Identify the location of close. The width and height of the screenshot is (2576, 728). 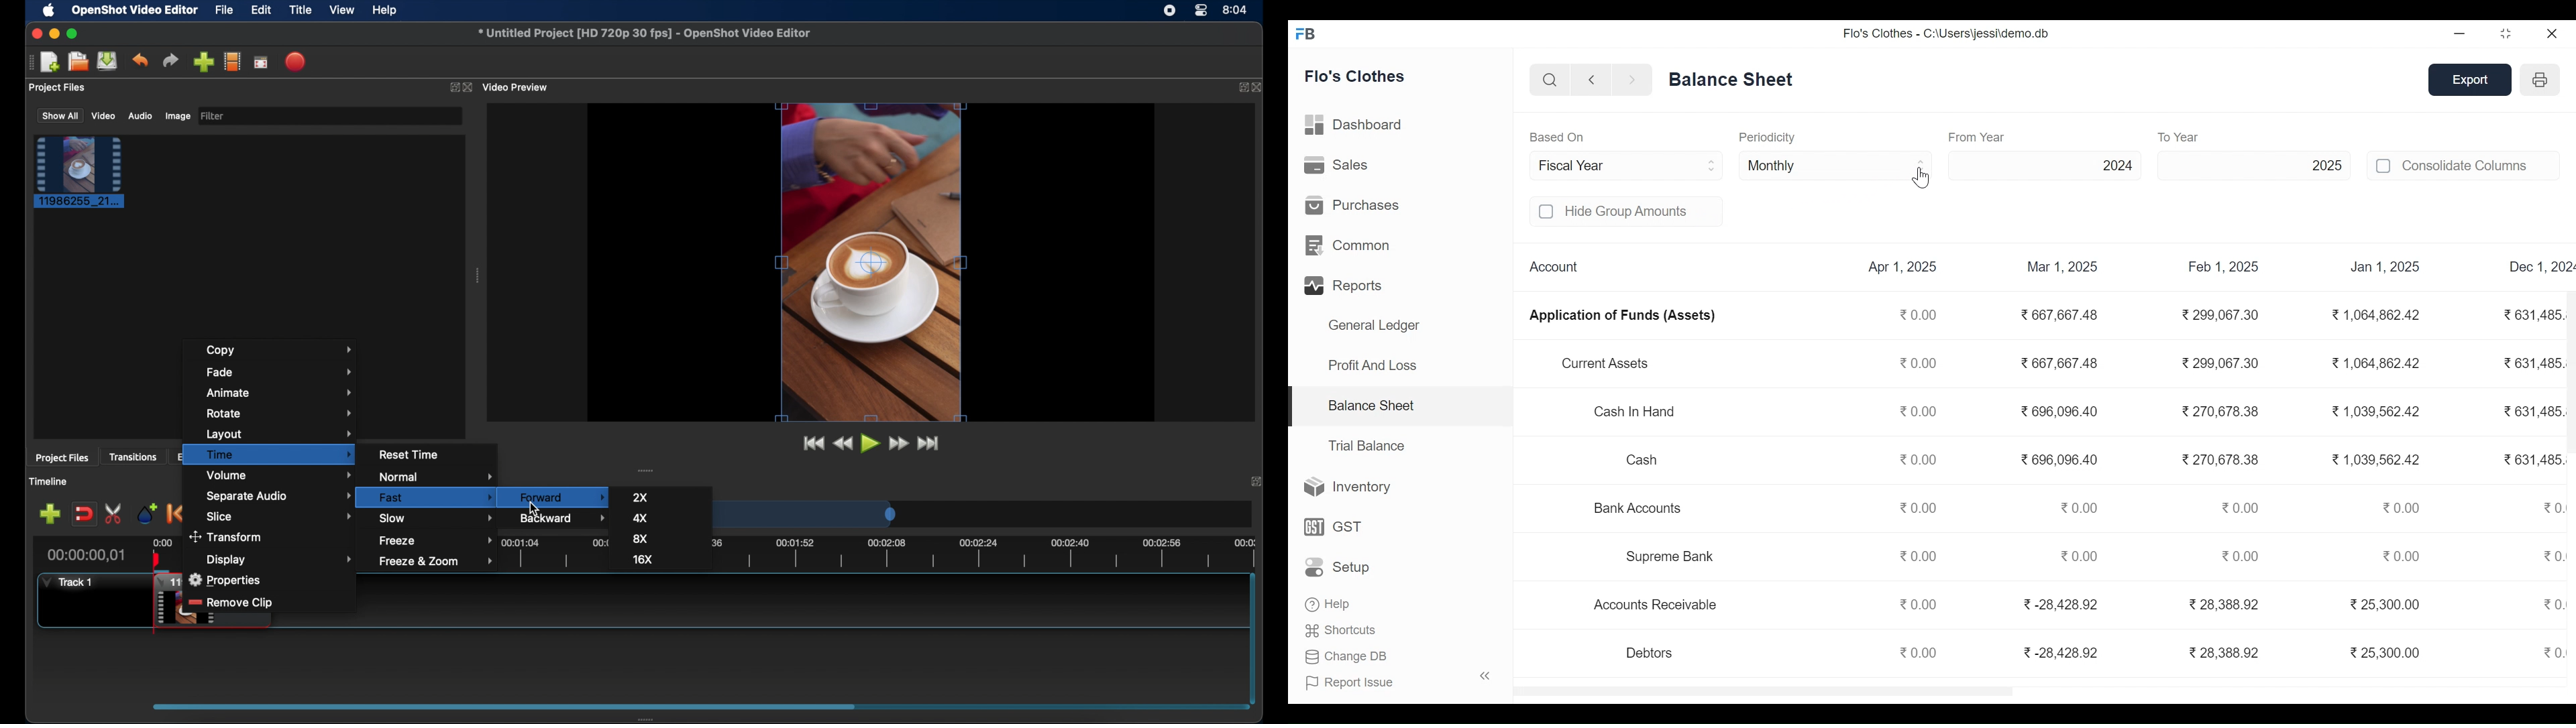
(1260, 88).